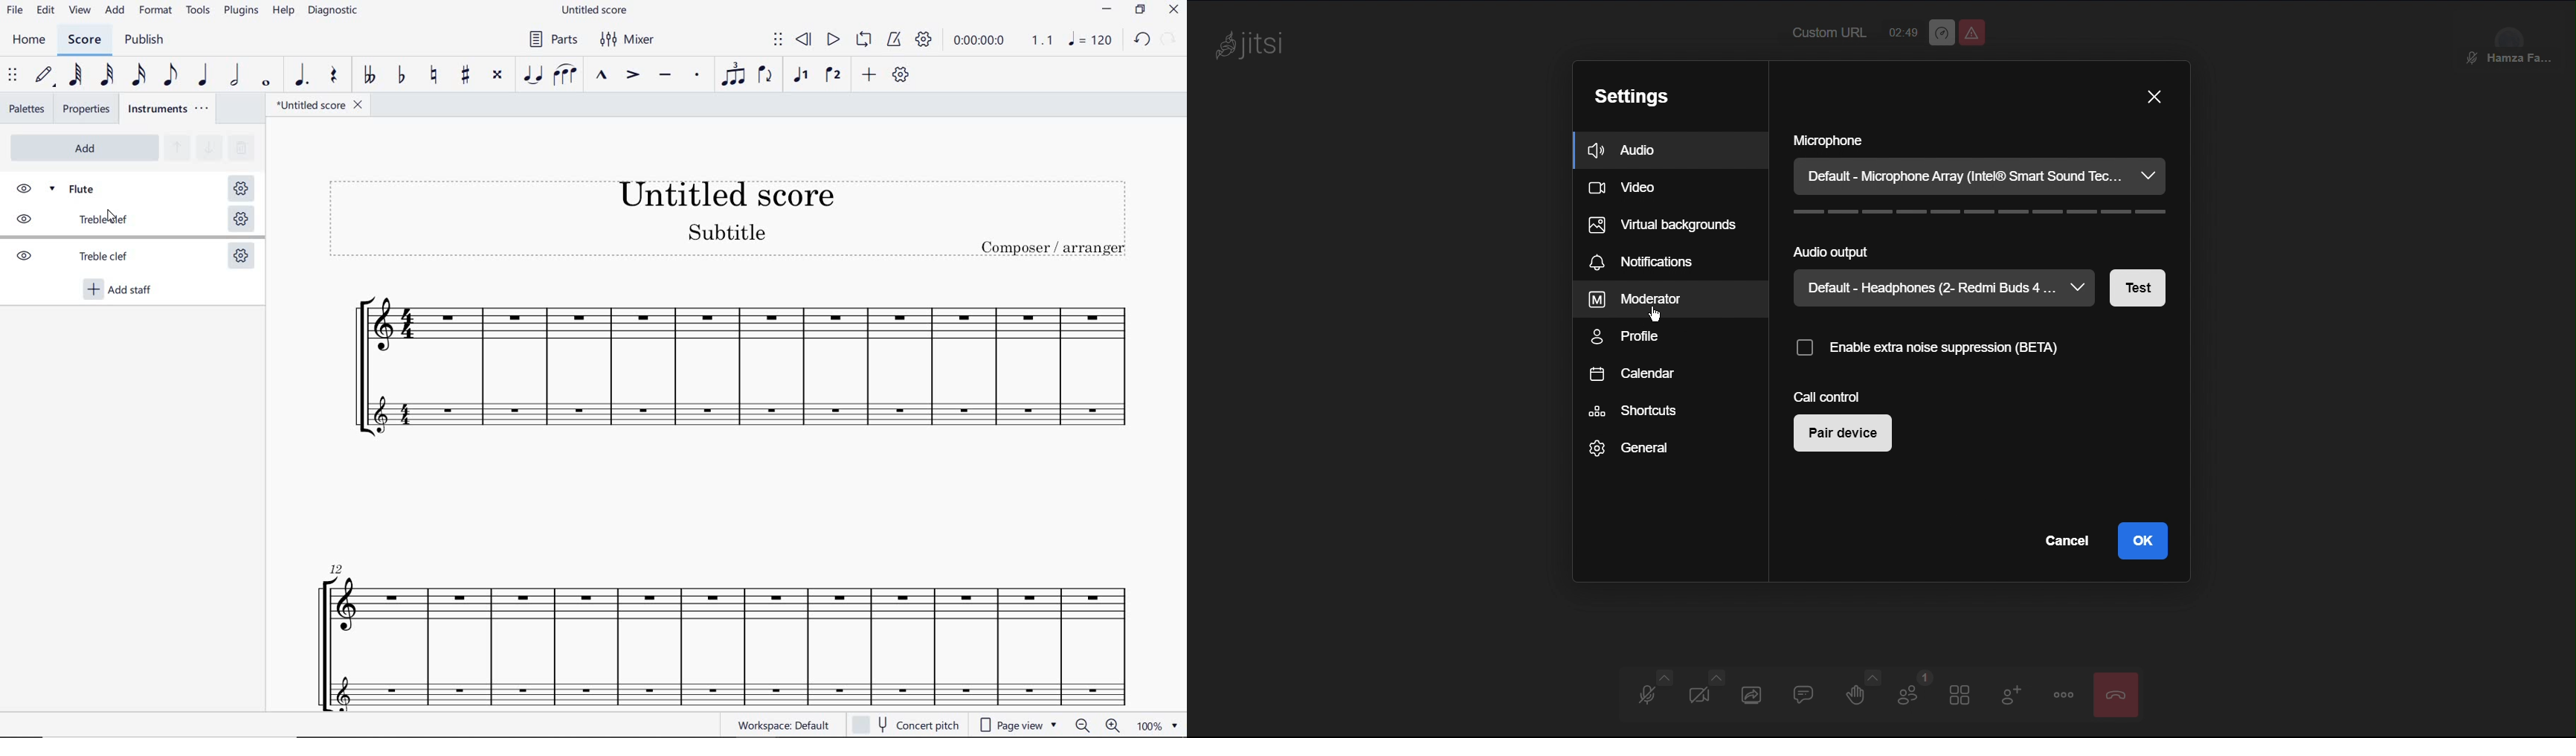 The height and width of the screenshot is (756, 2576). I want to click on Default - Microphone Array (Intel® Smart Sound Tec.., so click(1978, 178).